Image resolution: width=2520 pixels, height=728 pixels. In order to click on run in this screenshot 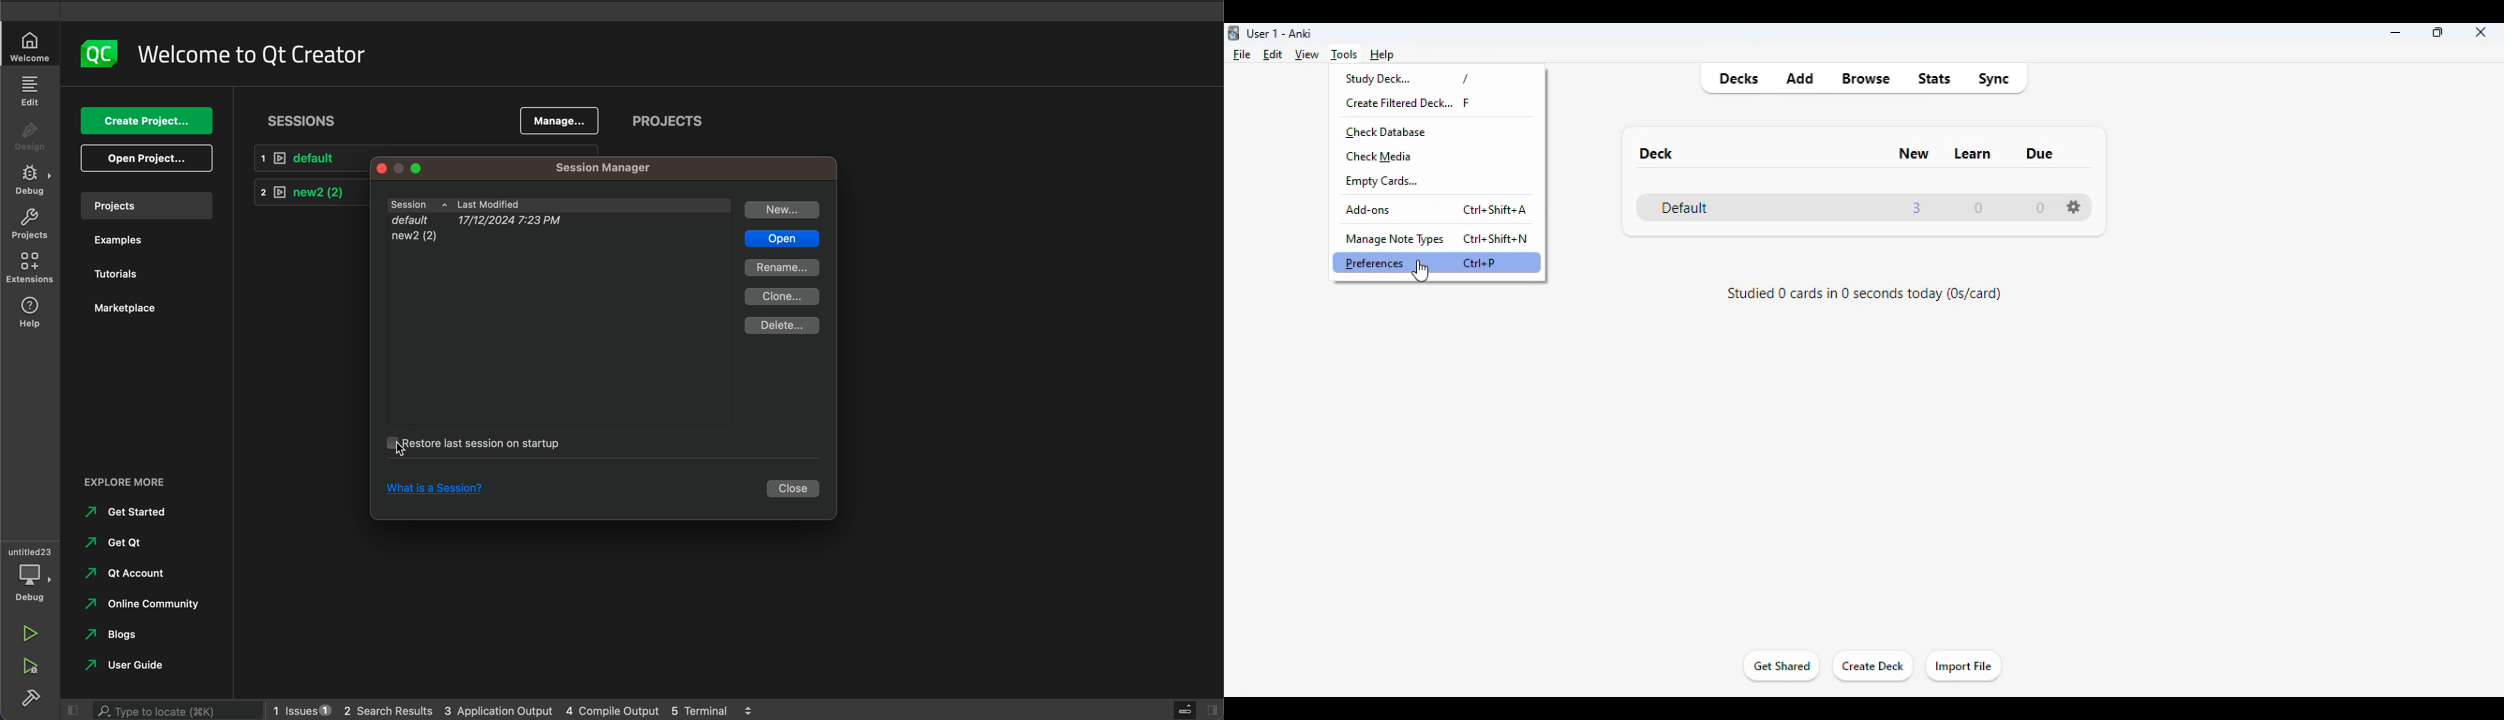, I will do `click(26, 636)`.